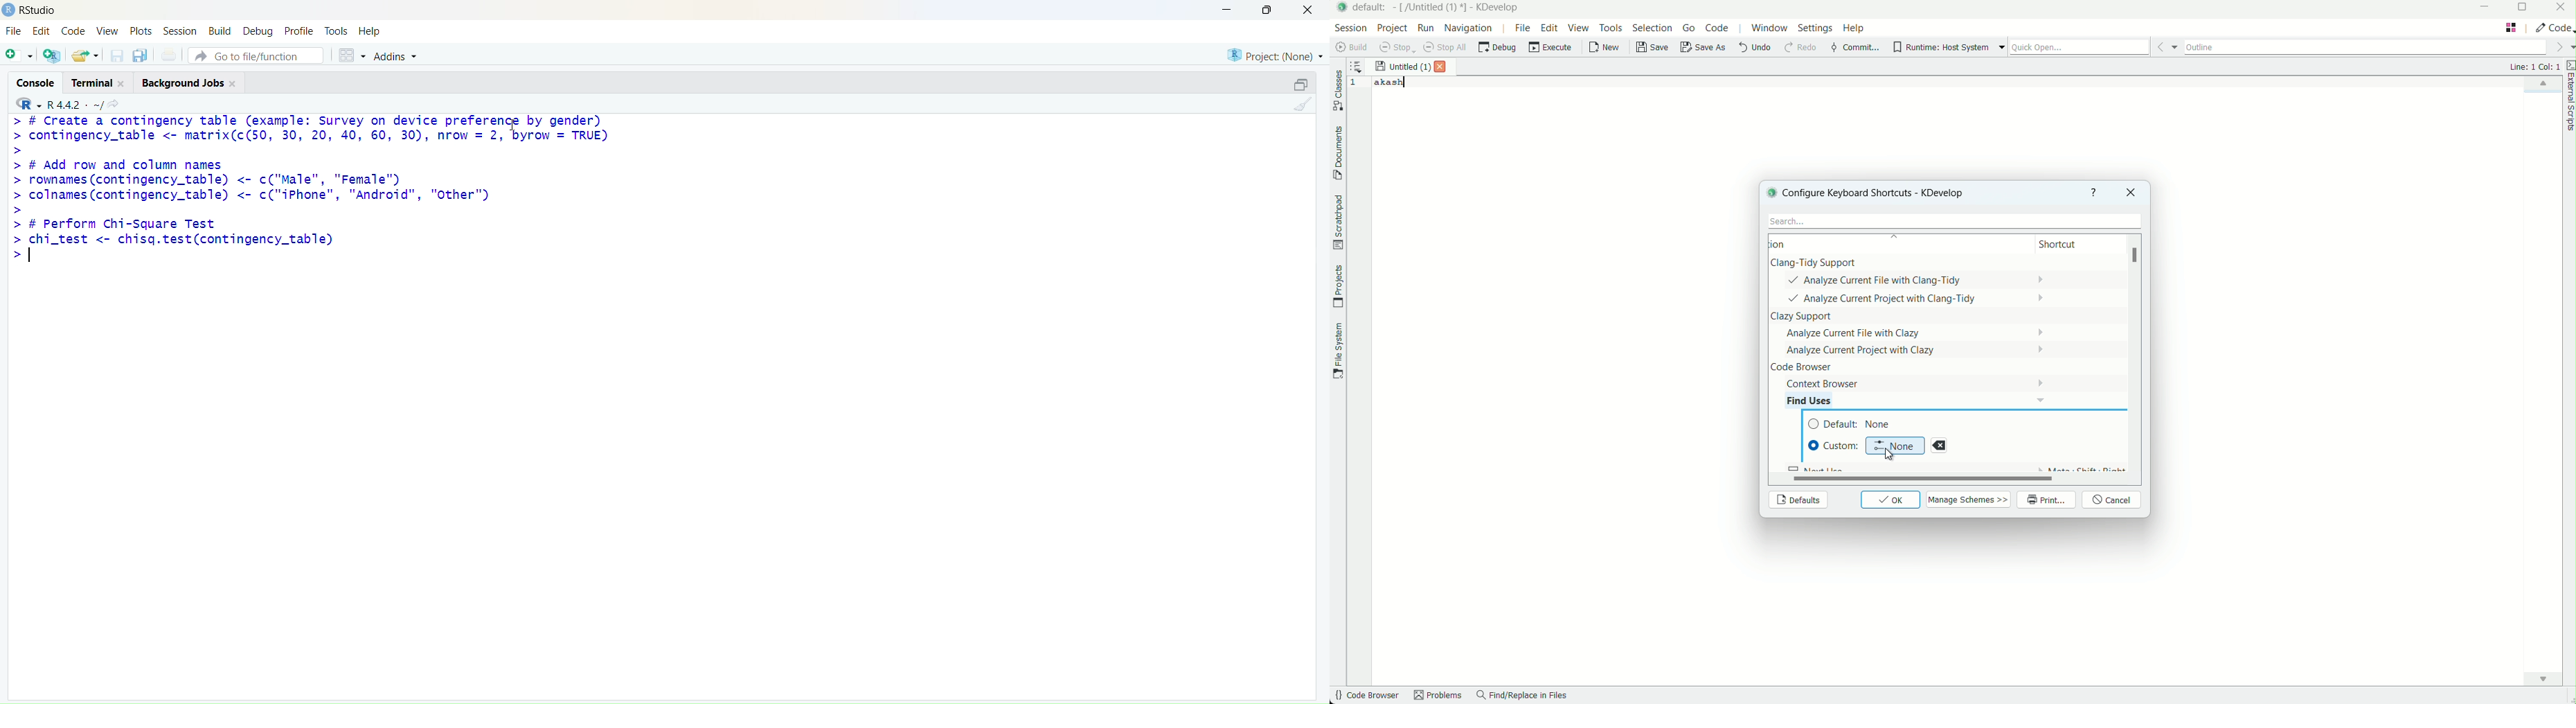  Describe the element at coordinates (1229, 8) in the screenshot. I see `minimise` at that location.